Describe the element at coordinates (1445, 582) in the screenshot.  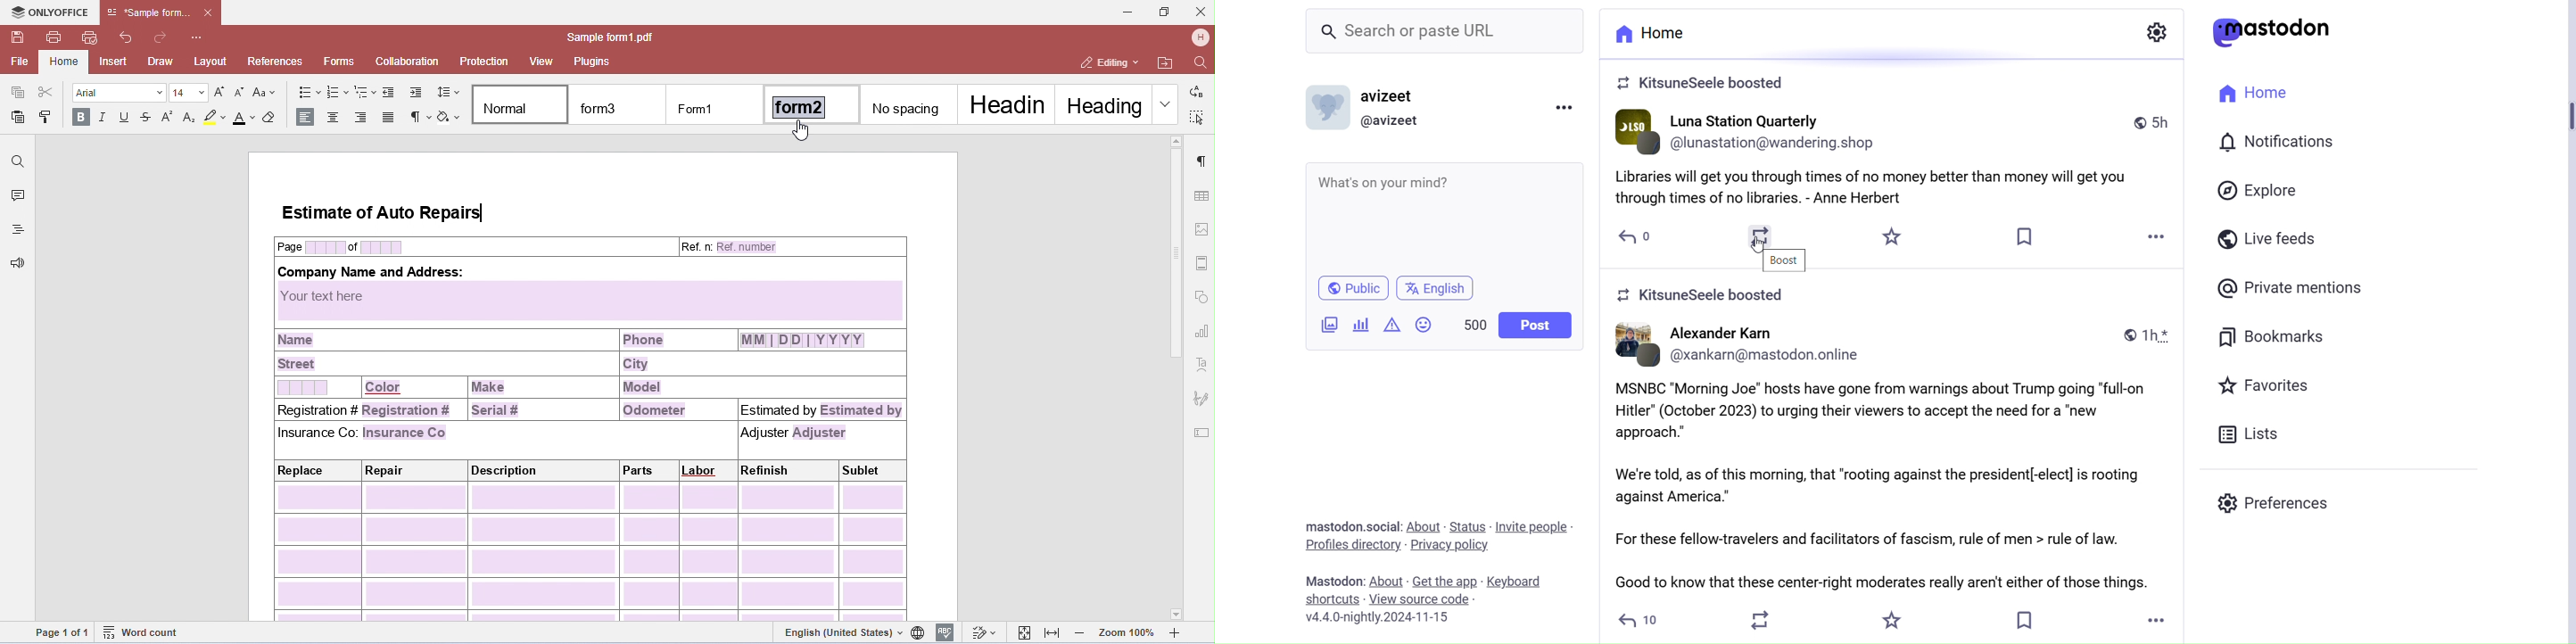
I see `Get the app` at that location.